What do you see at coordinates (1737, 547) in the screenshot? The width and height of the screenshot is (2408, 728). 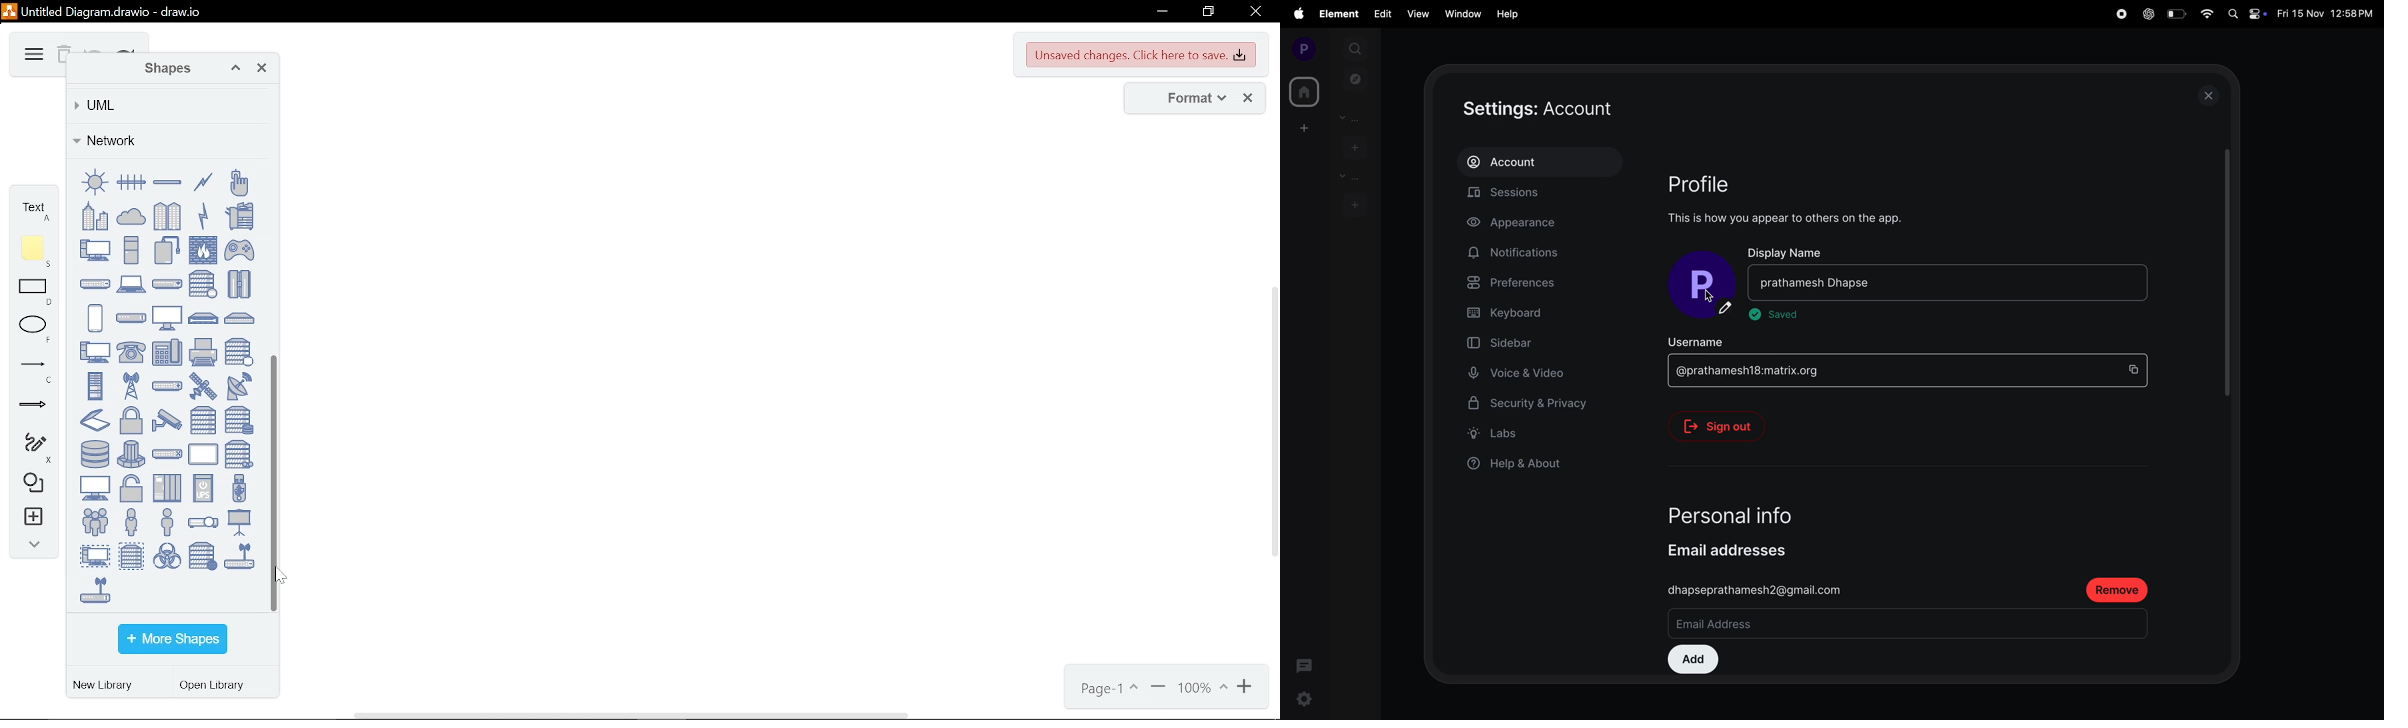 I see `email addresses` at bounding box center [1737, 547].